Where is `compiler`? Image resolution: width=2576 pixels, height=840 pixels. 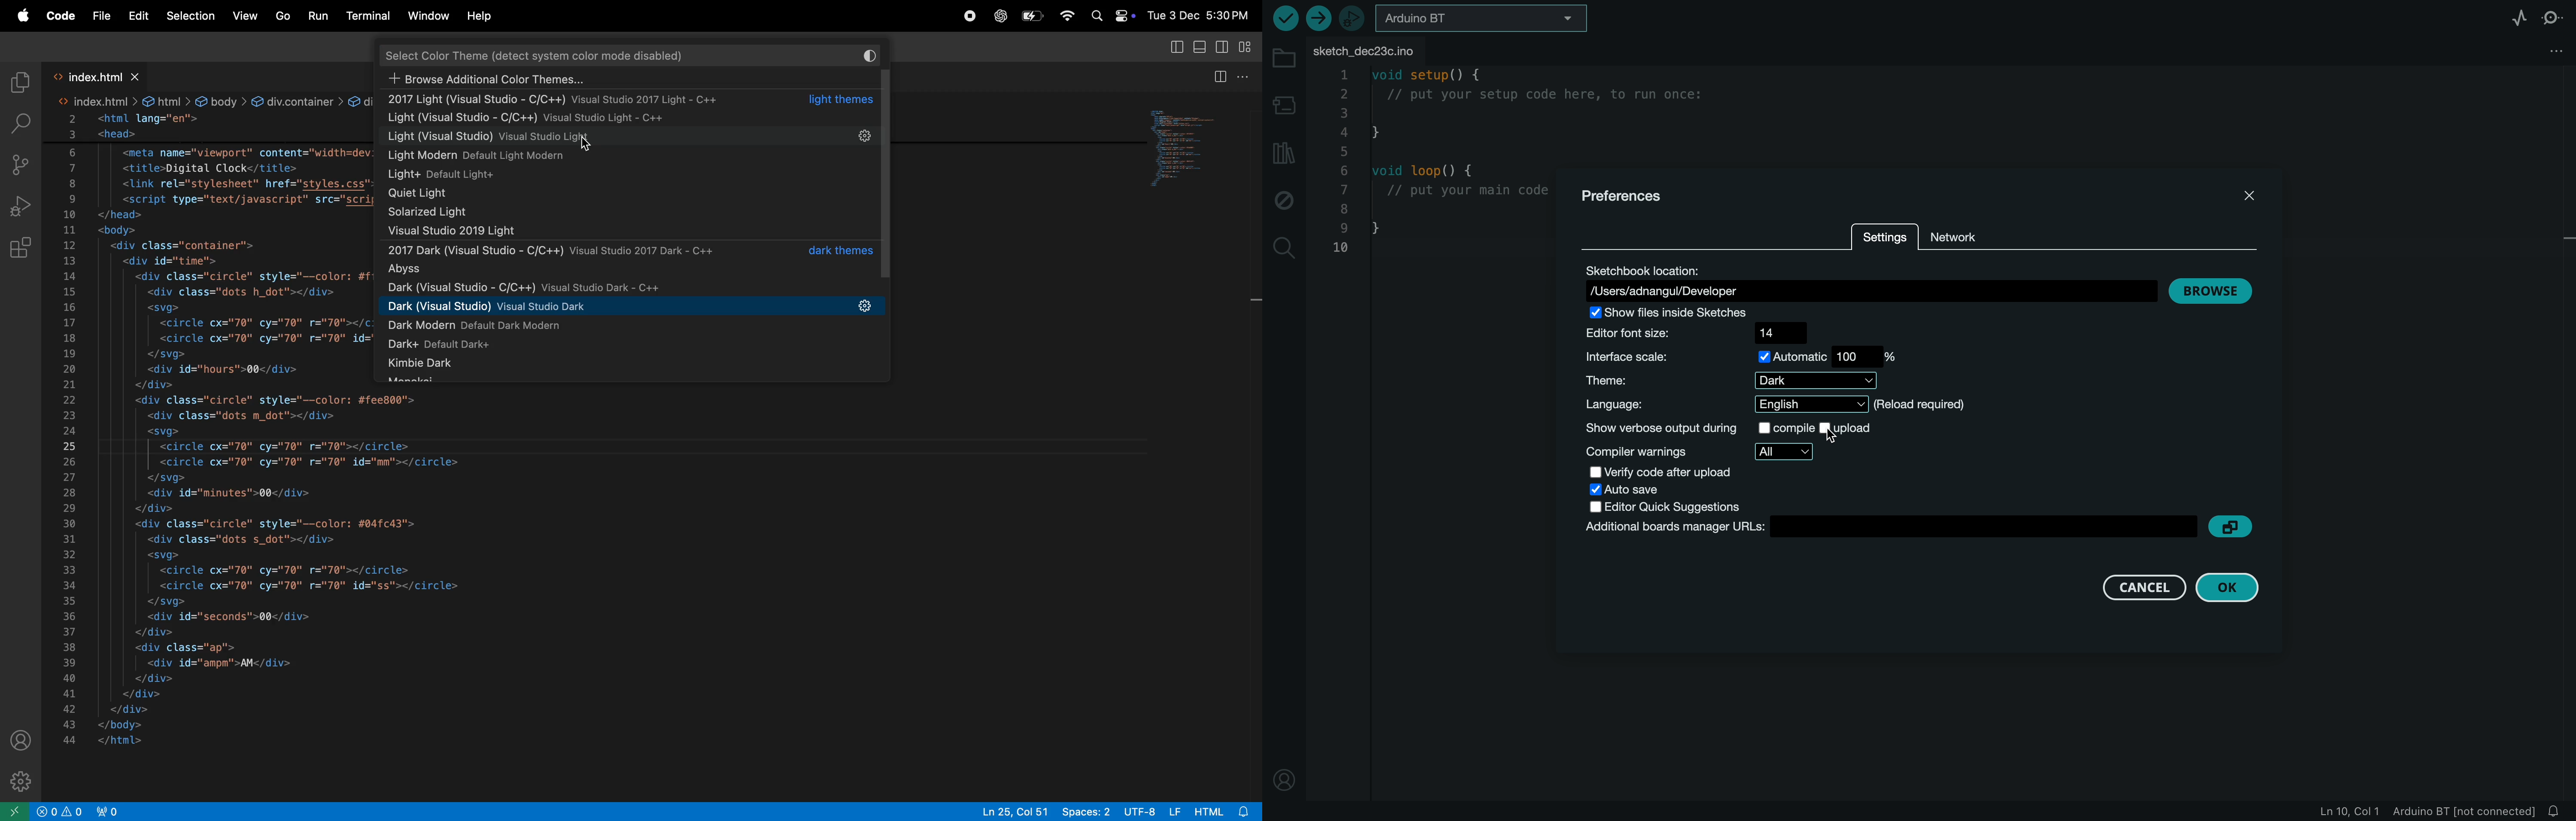 compiler is located at coordinates (1708, 452).